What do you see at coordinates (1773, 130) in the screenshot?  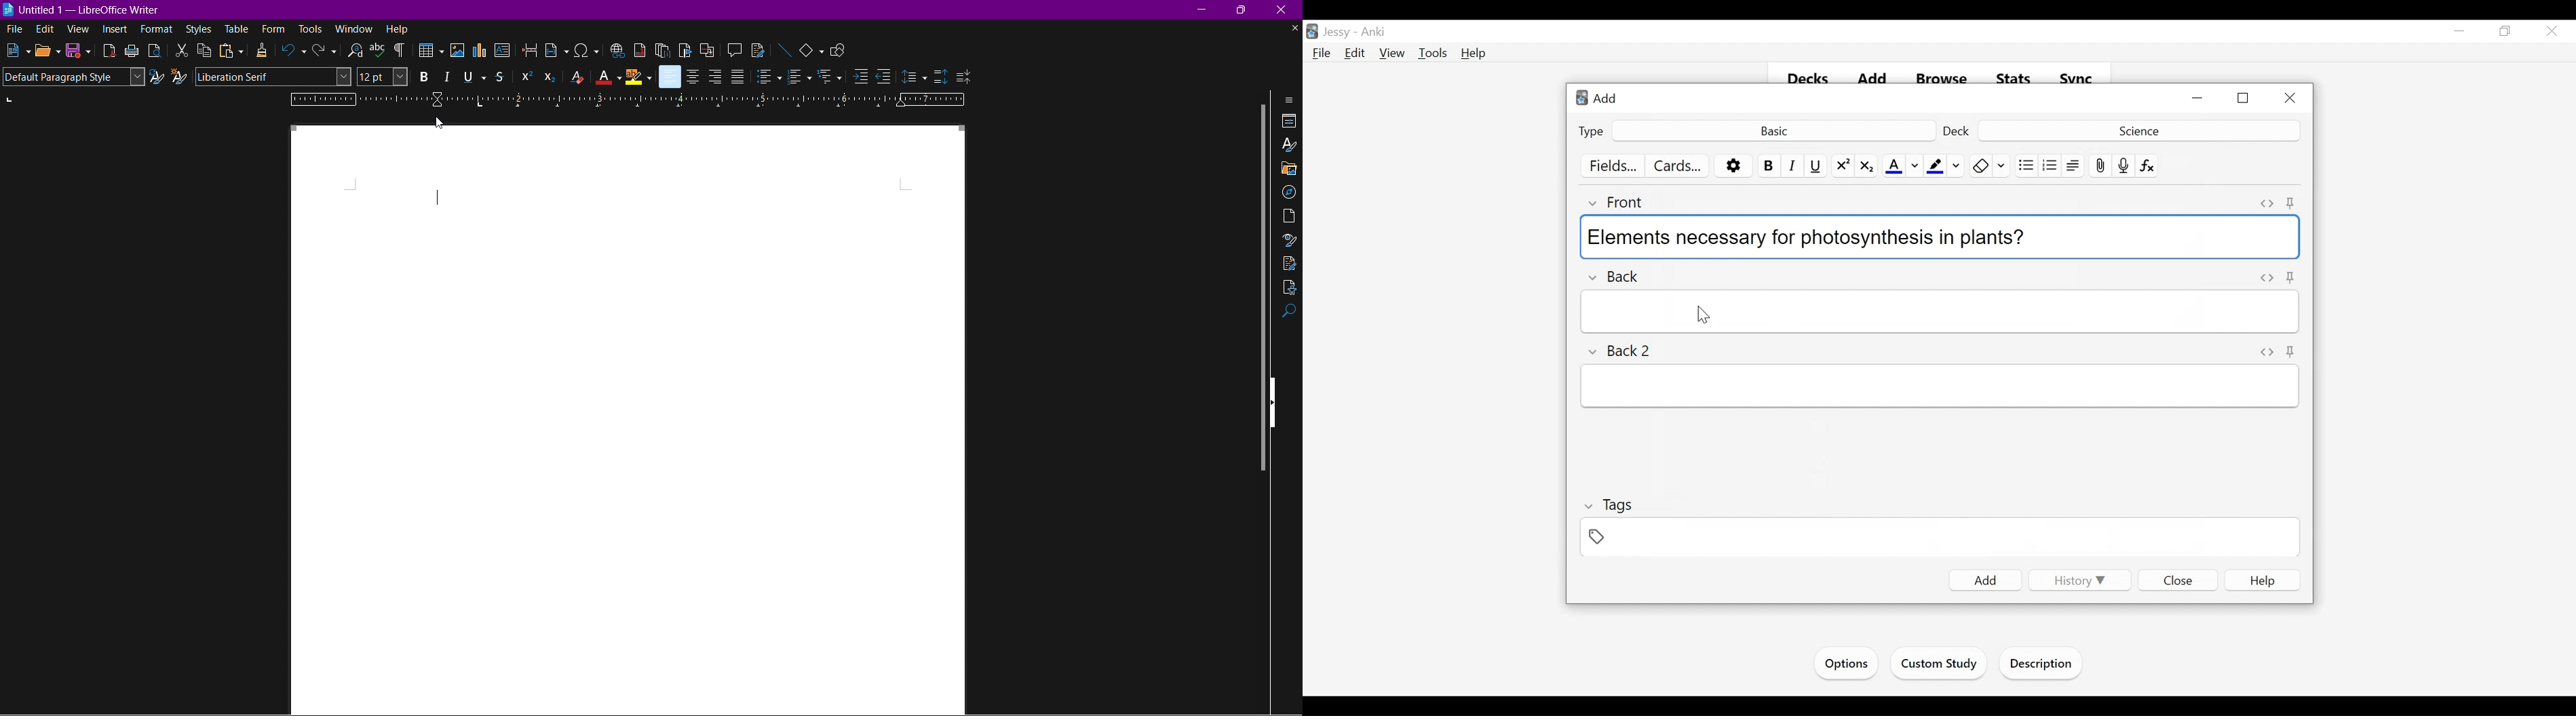 I see `Basic` at bounding box center [1773, 130].